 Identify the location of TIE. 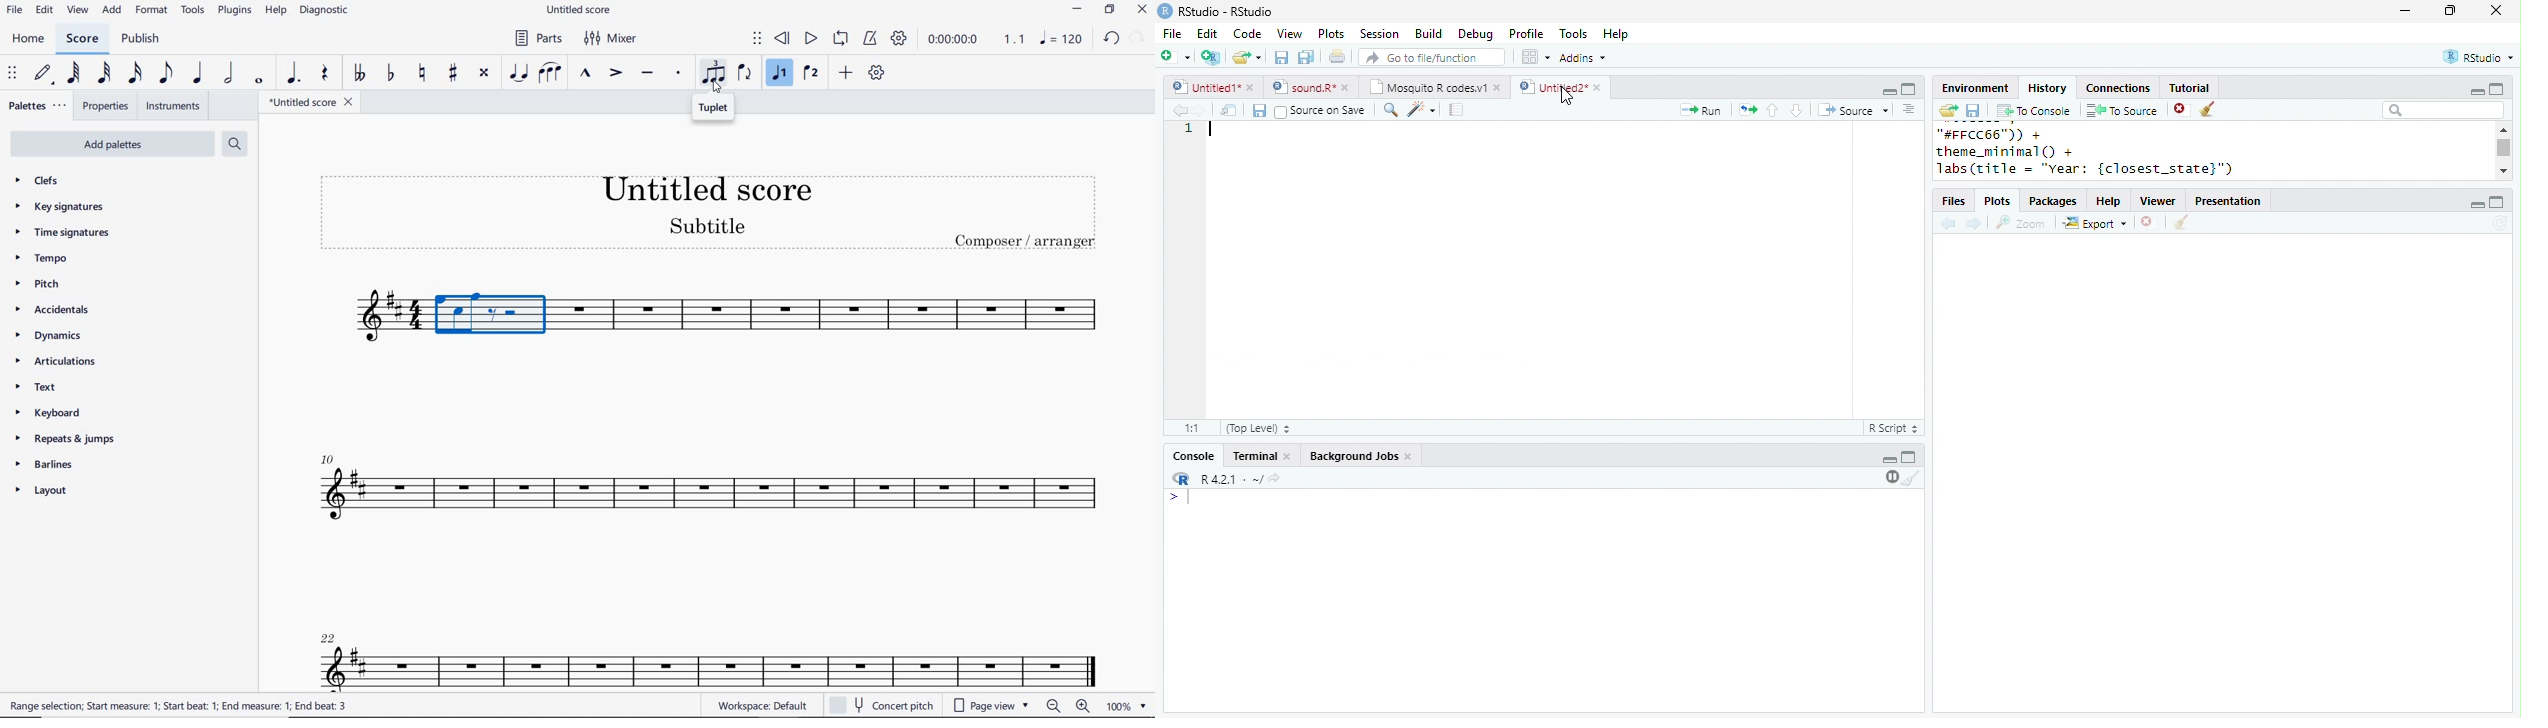
(519, 73).